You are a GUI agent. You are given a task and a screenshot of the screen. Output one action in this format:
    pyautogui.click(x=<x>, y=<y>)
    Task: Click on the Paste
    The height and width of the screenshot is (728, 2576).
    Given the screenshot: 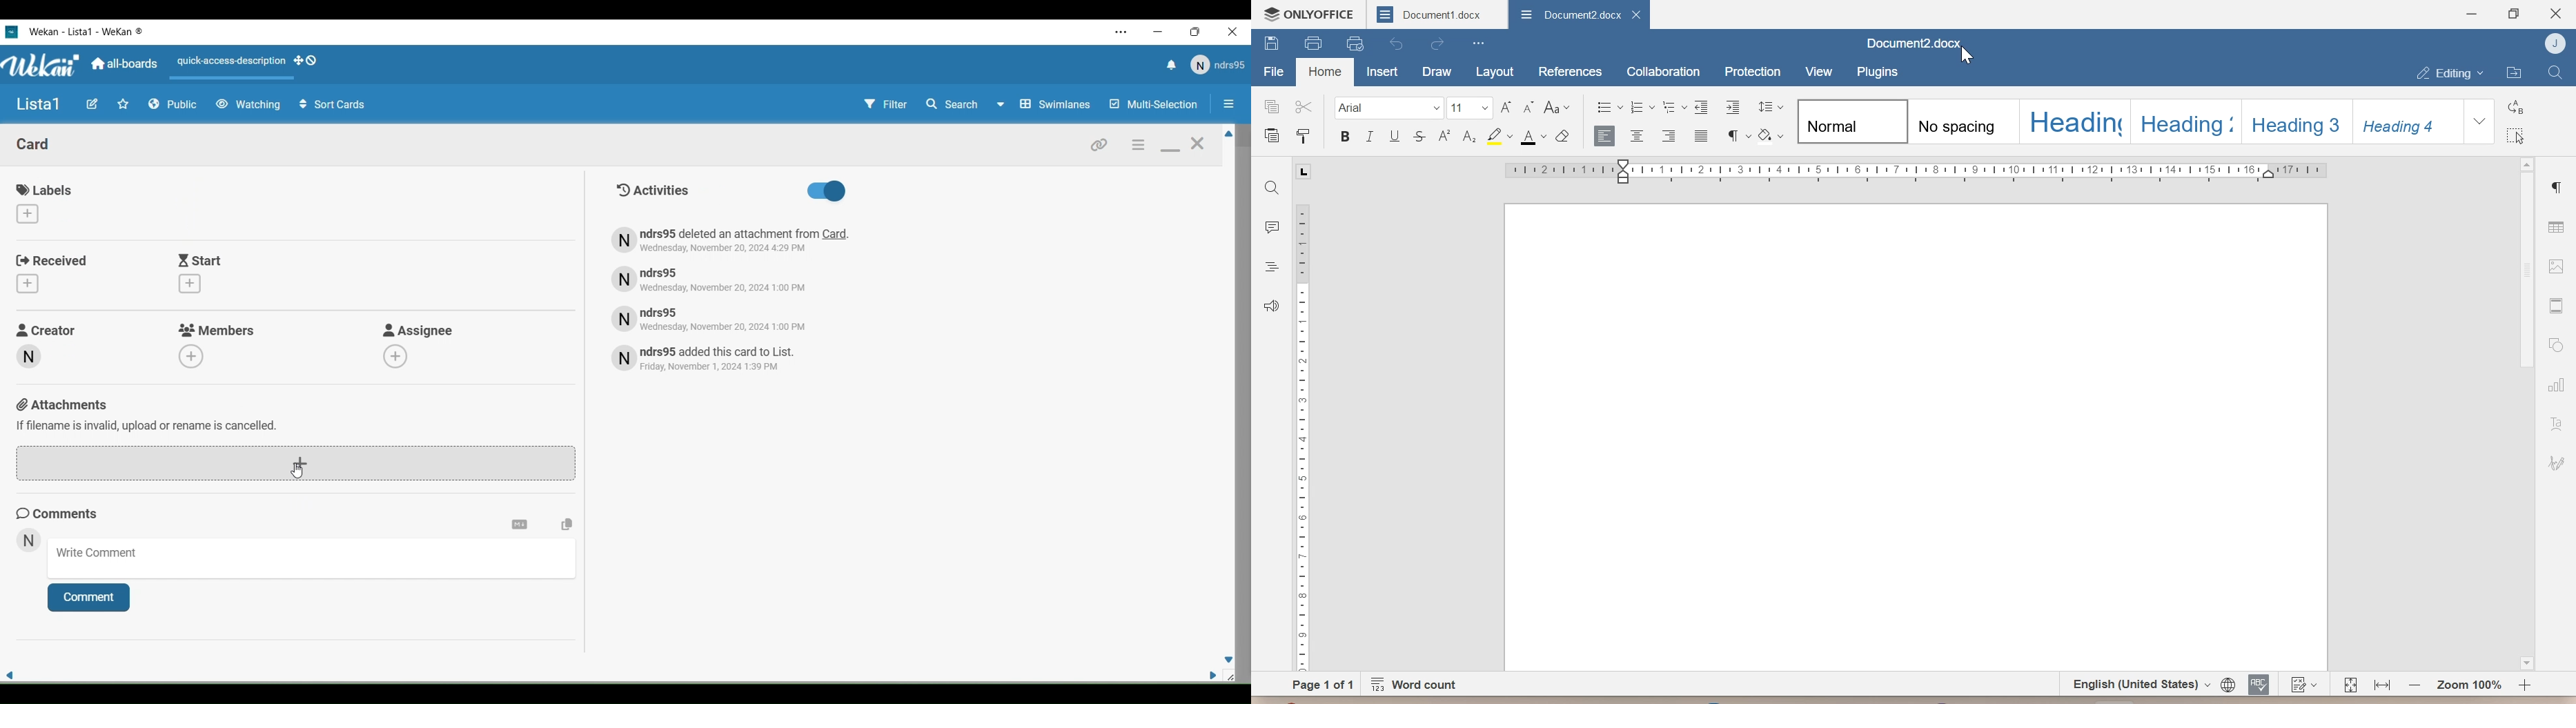 What is the action you would take?
    pyautogui.click(x=1269, y=133)
    